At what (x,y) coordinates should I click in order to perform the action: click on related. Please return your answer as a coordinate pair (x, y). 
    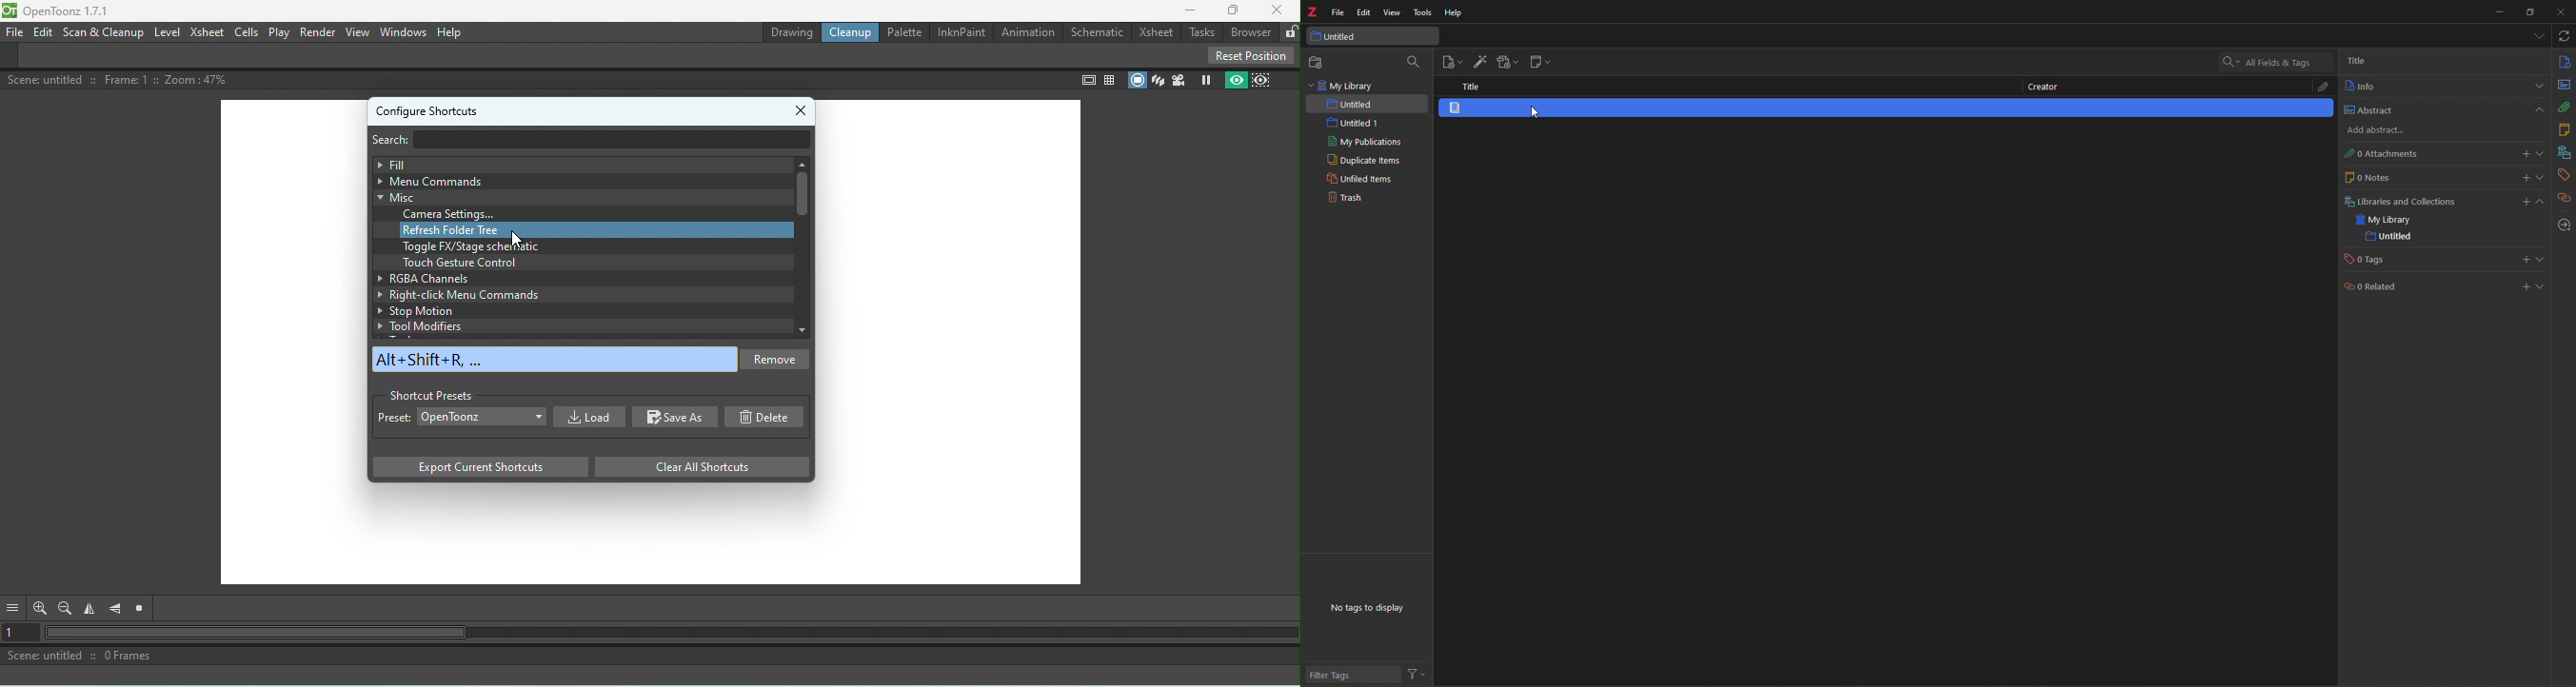
    Looking at the image, I should click on (2371, 289).